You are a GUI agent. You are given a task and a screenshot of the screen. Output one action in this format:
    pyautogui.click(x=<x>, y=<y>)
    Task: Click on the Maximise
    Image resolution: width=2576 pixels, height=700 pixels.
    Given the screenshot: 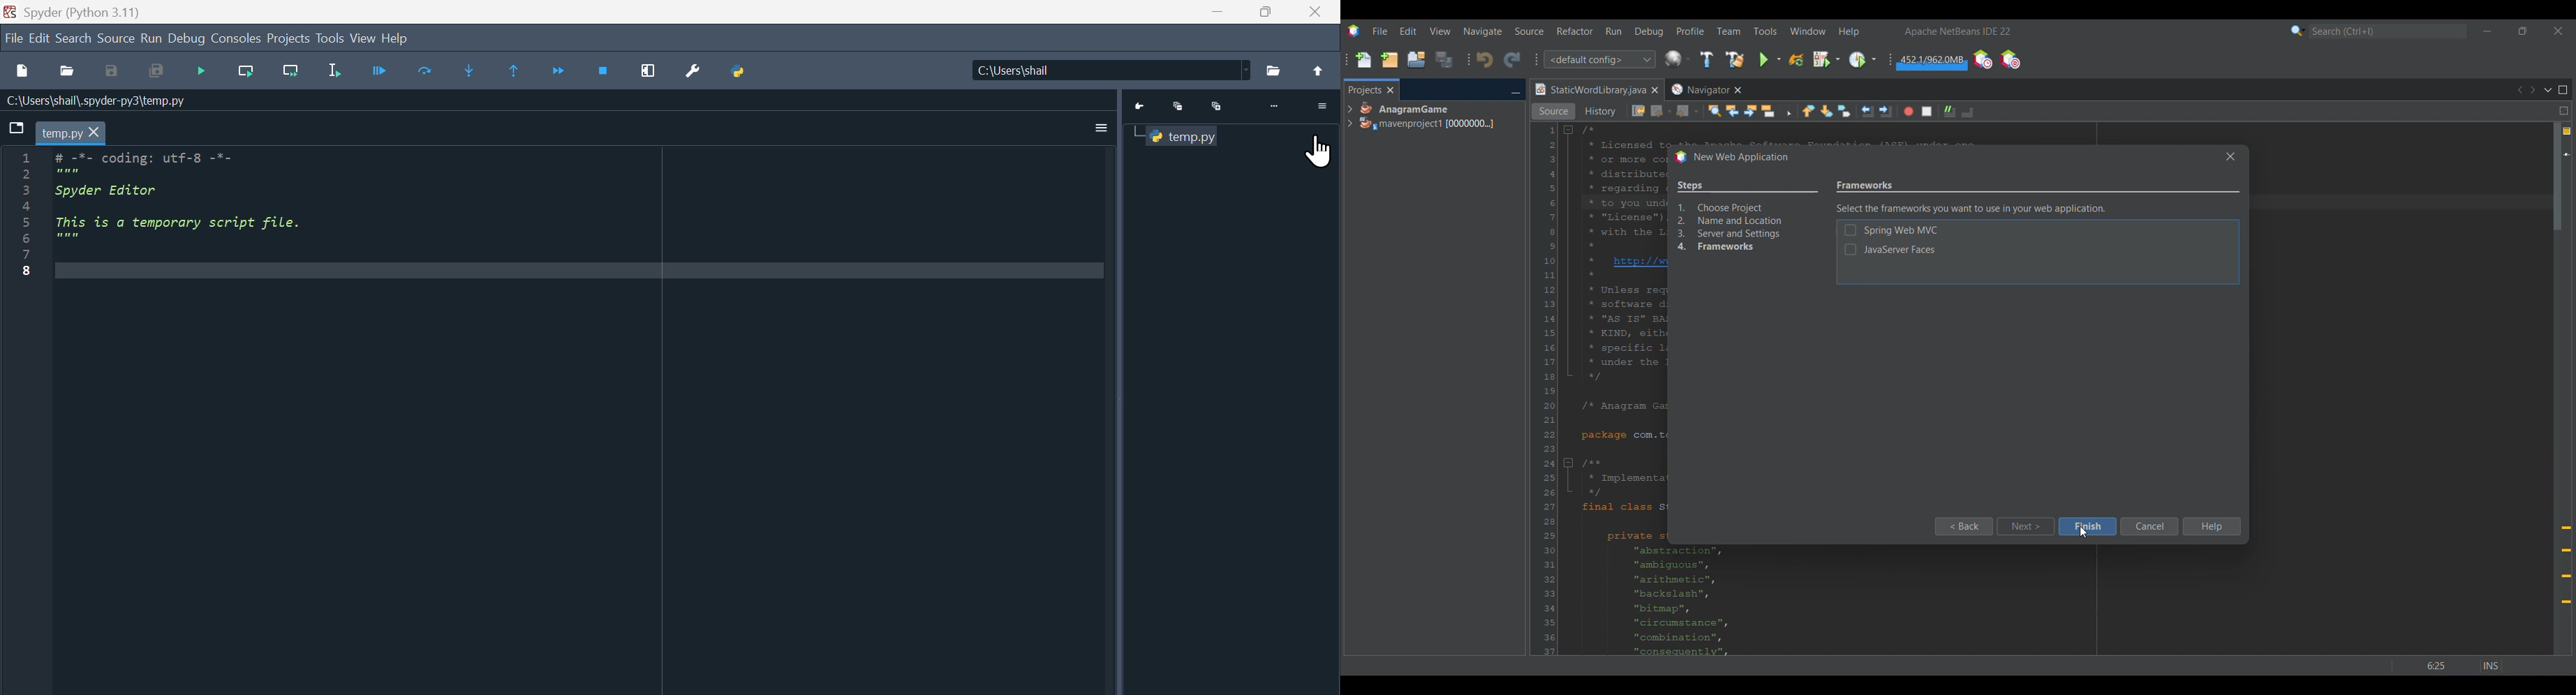 What is the action you would take?
    pyautogui.click(x=1268, y=10)
    